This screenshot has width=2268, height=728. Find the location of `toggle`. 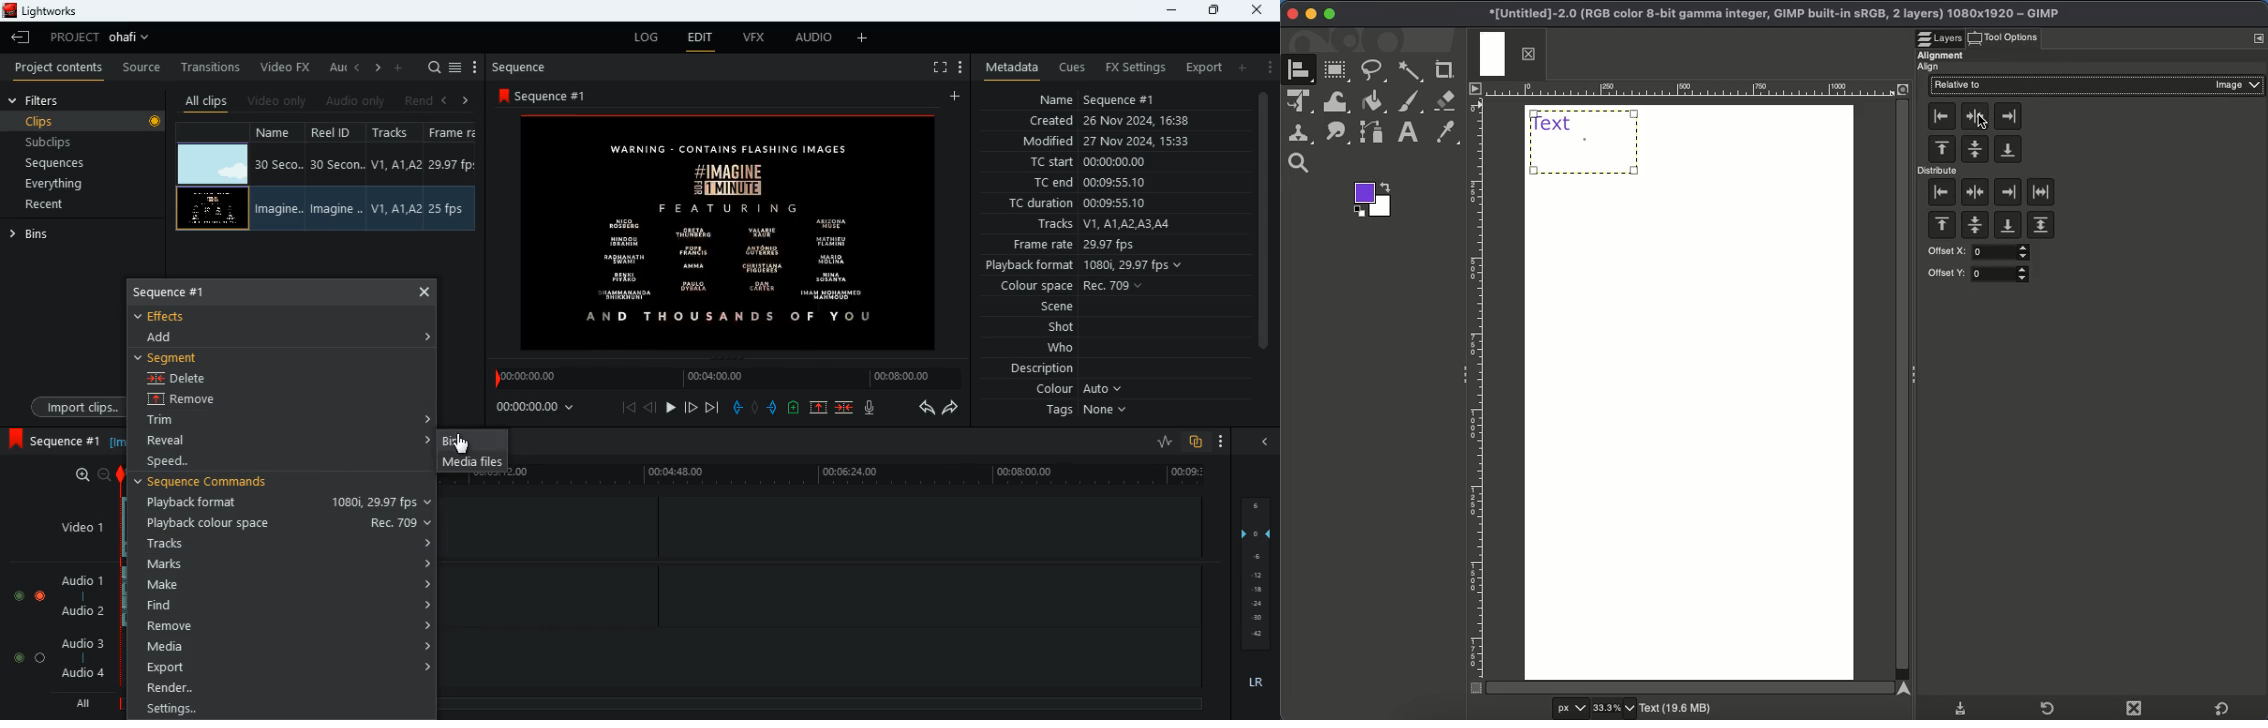

toggle is located at coordinates (41, 596).